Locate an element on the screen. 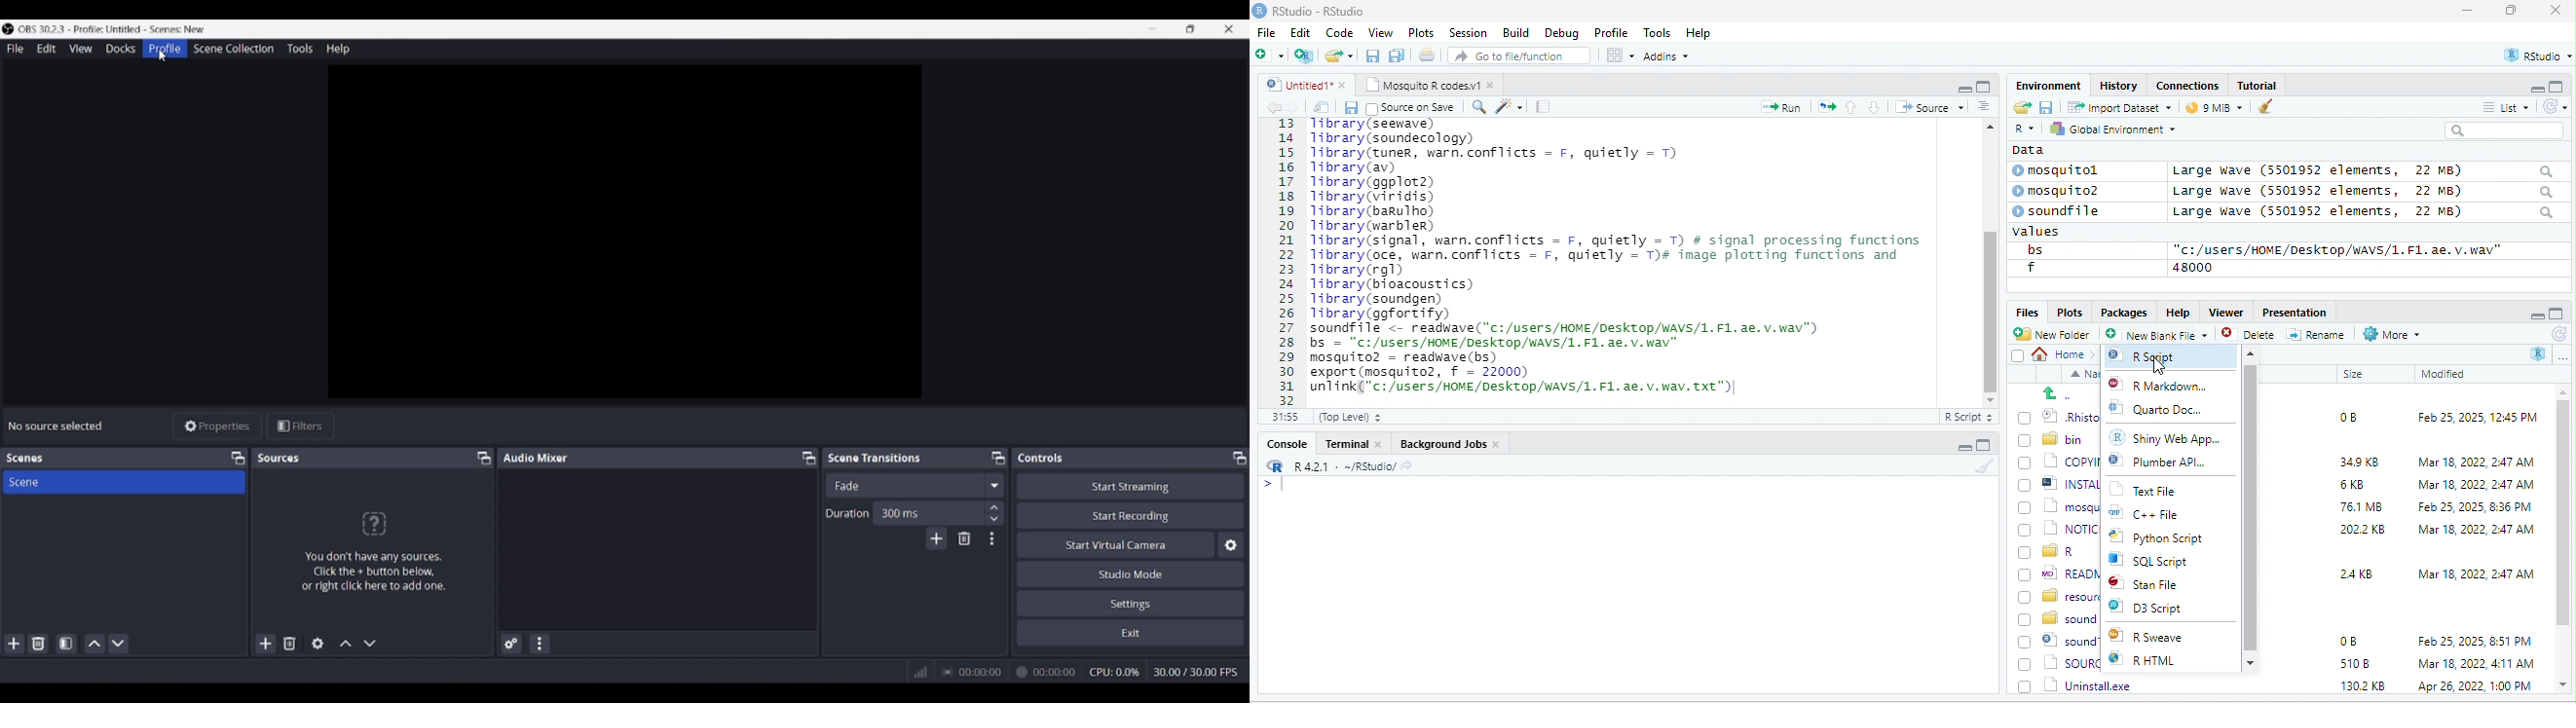  Scene collection menu is located at coordinates (233, 48).